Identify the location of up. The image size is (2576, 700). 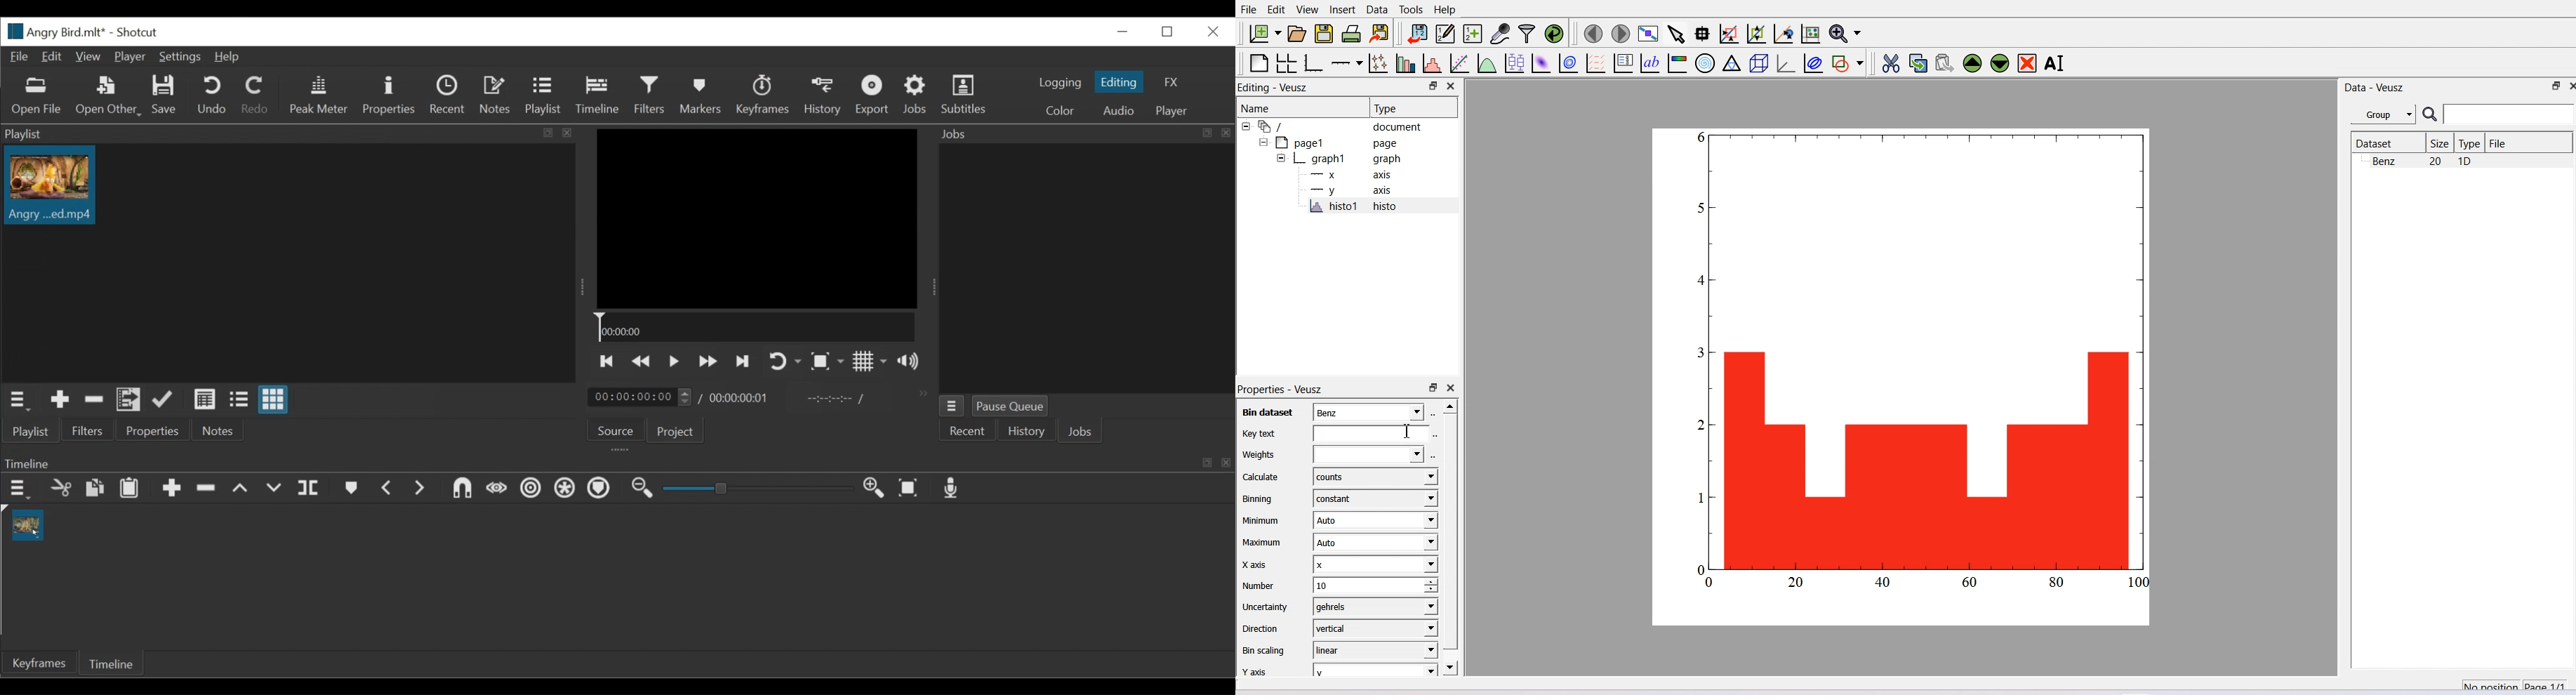
(245, 489).